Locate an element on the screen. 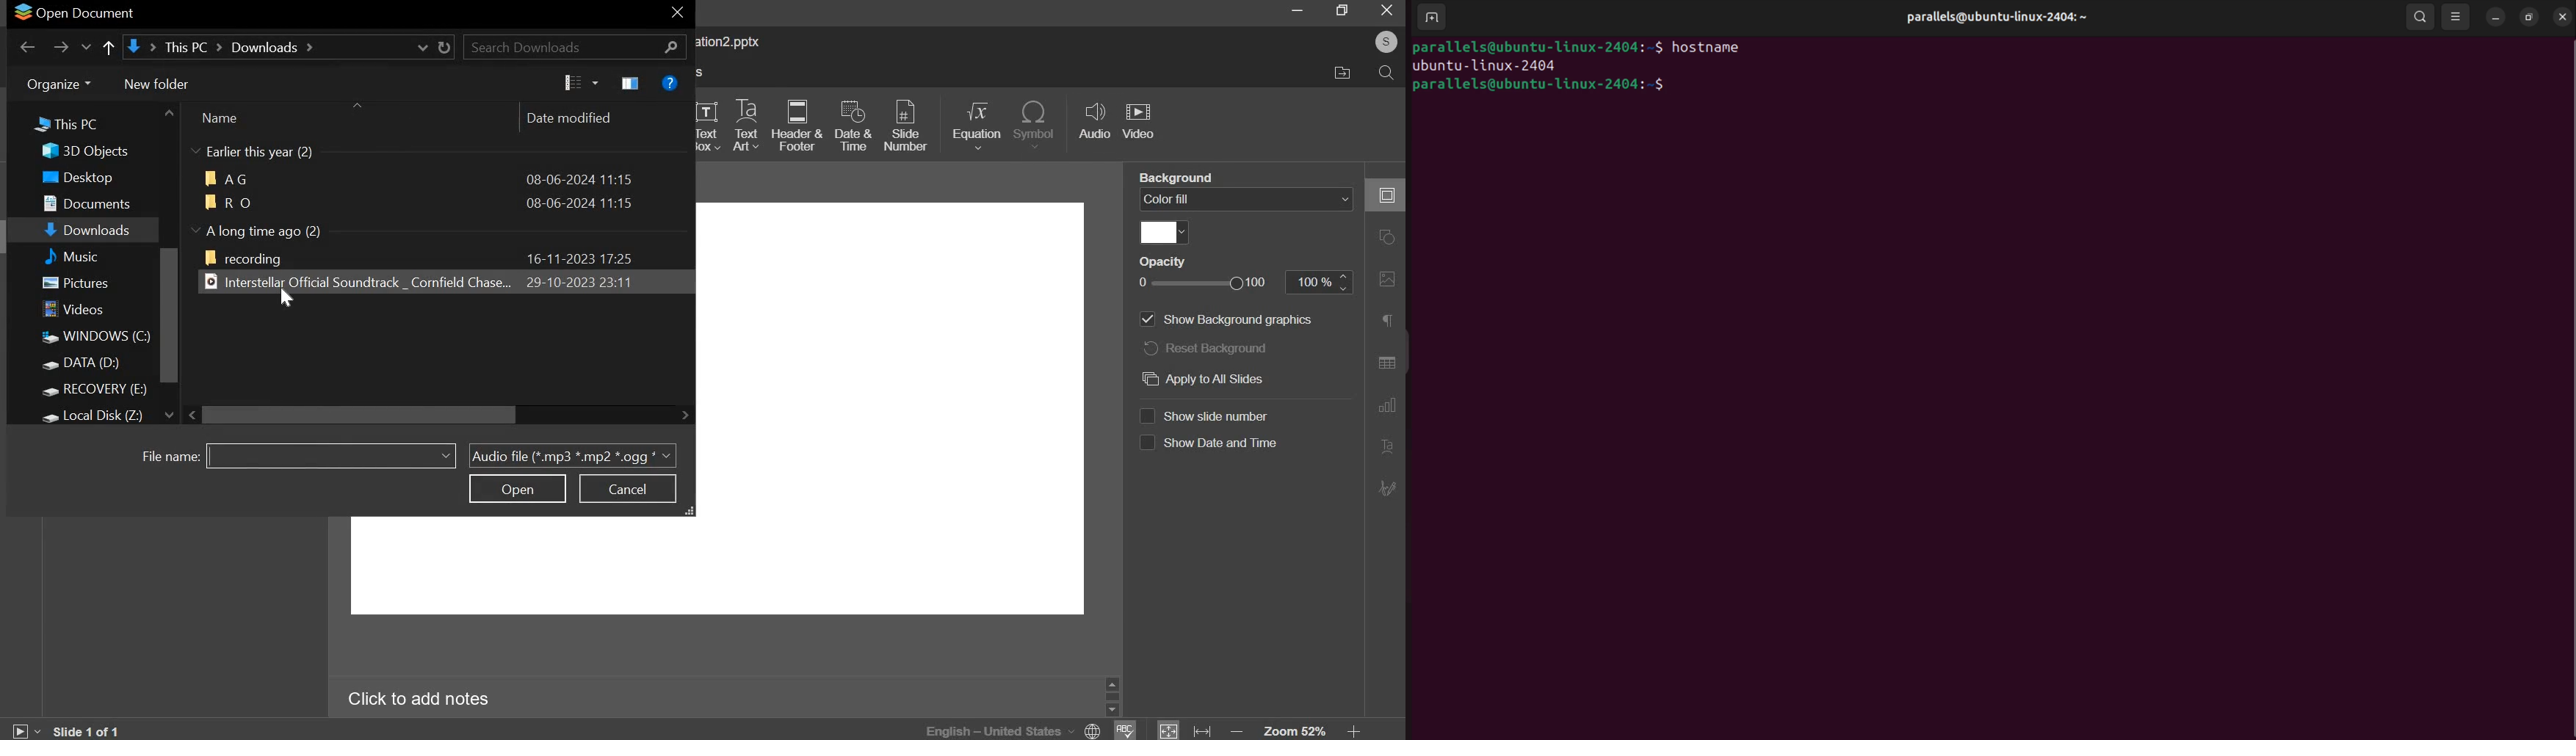 This screenshot has height=756, width=2576. up folder is located at coordinates (109, 48).